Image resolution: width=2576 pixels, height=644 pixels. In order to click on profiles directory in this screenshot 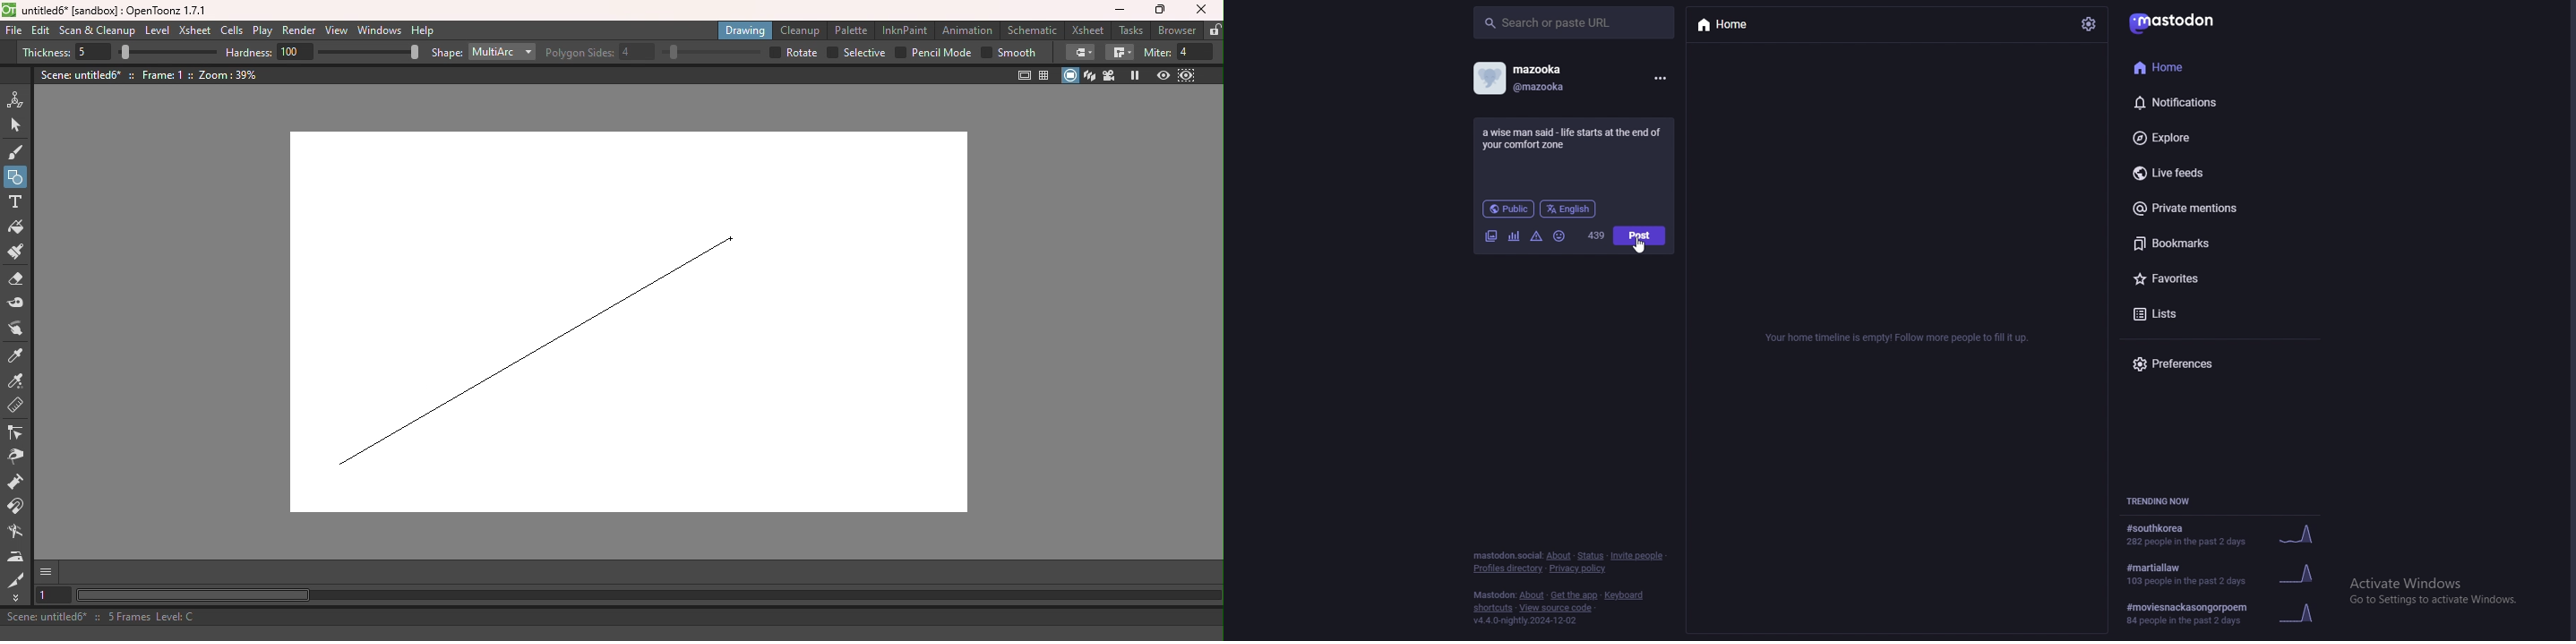, I will do `click(1506, 568)`.